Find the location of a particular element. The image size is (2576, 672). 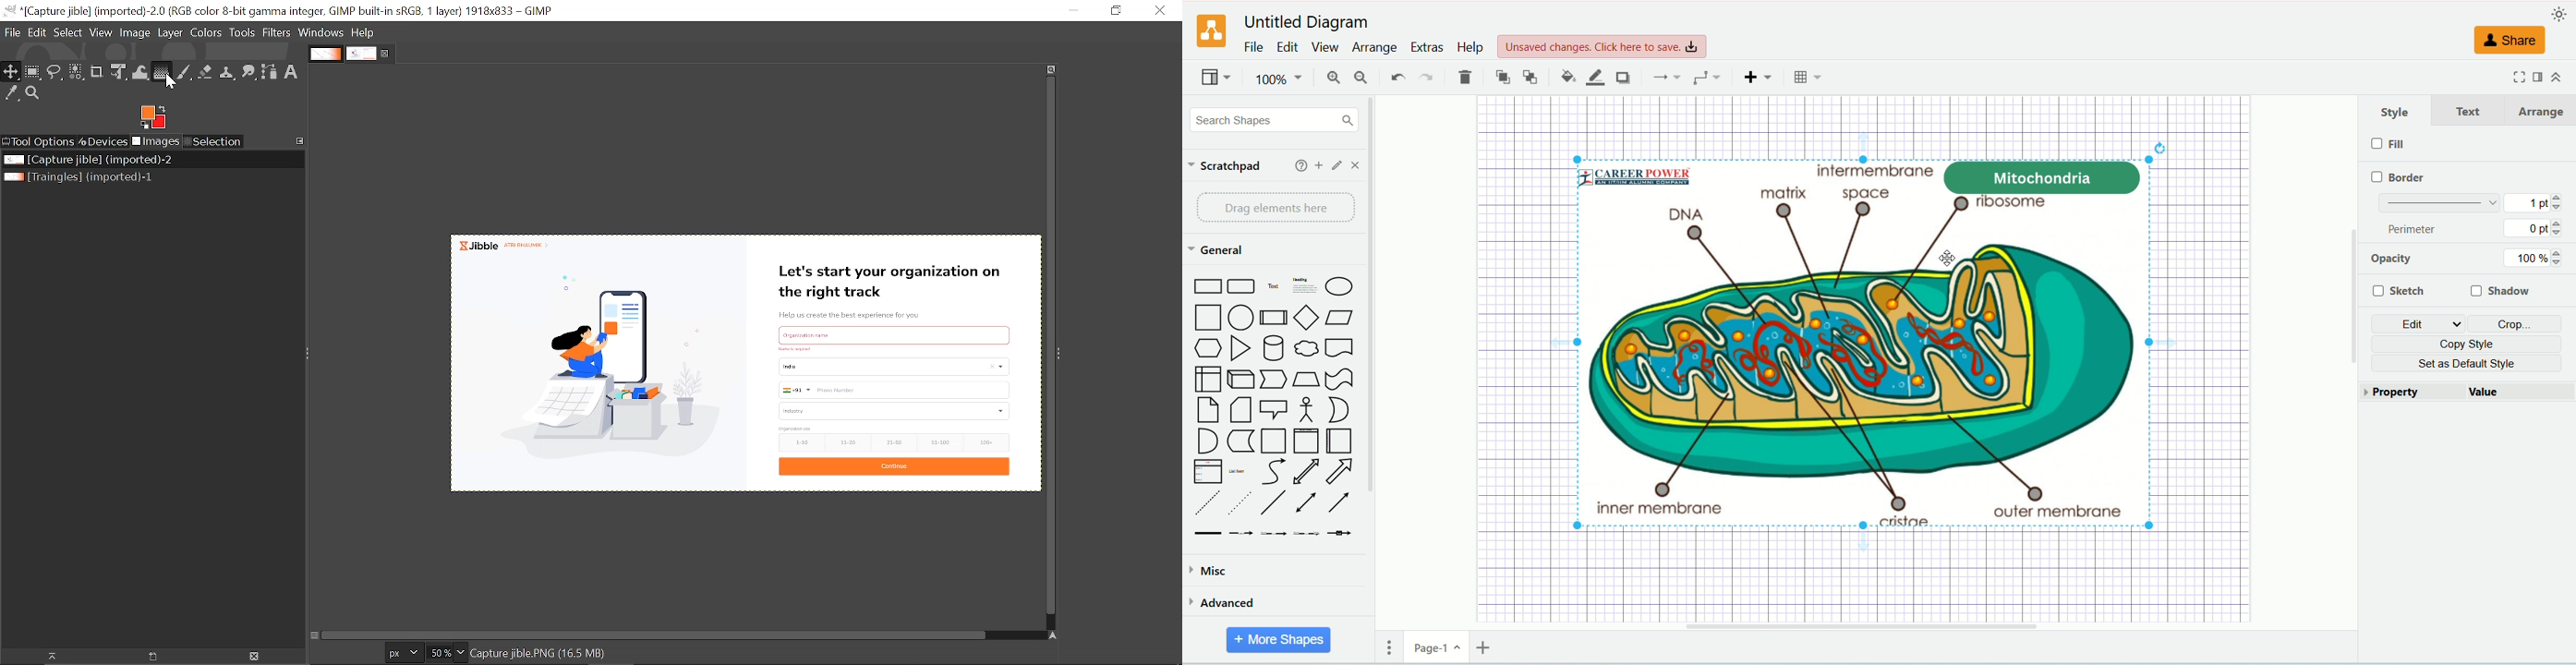

Heading with Text is located at coordinates (1306, 287).